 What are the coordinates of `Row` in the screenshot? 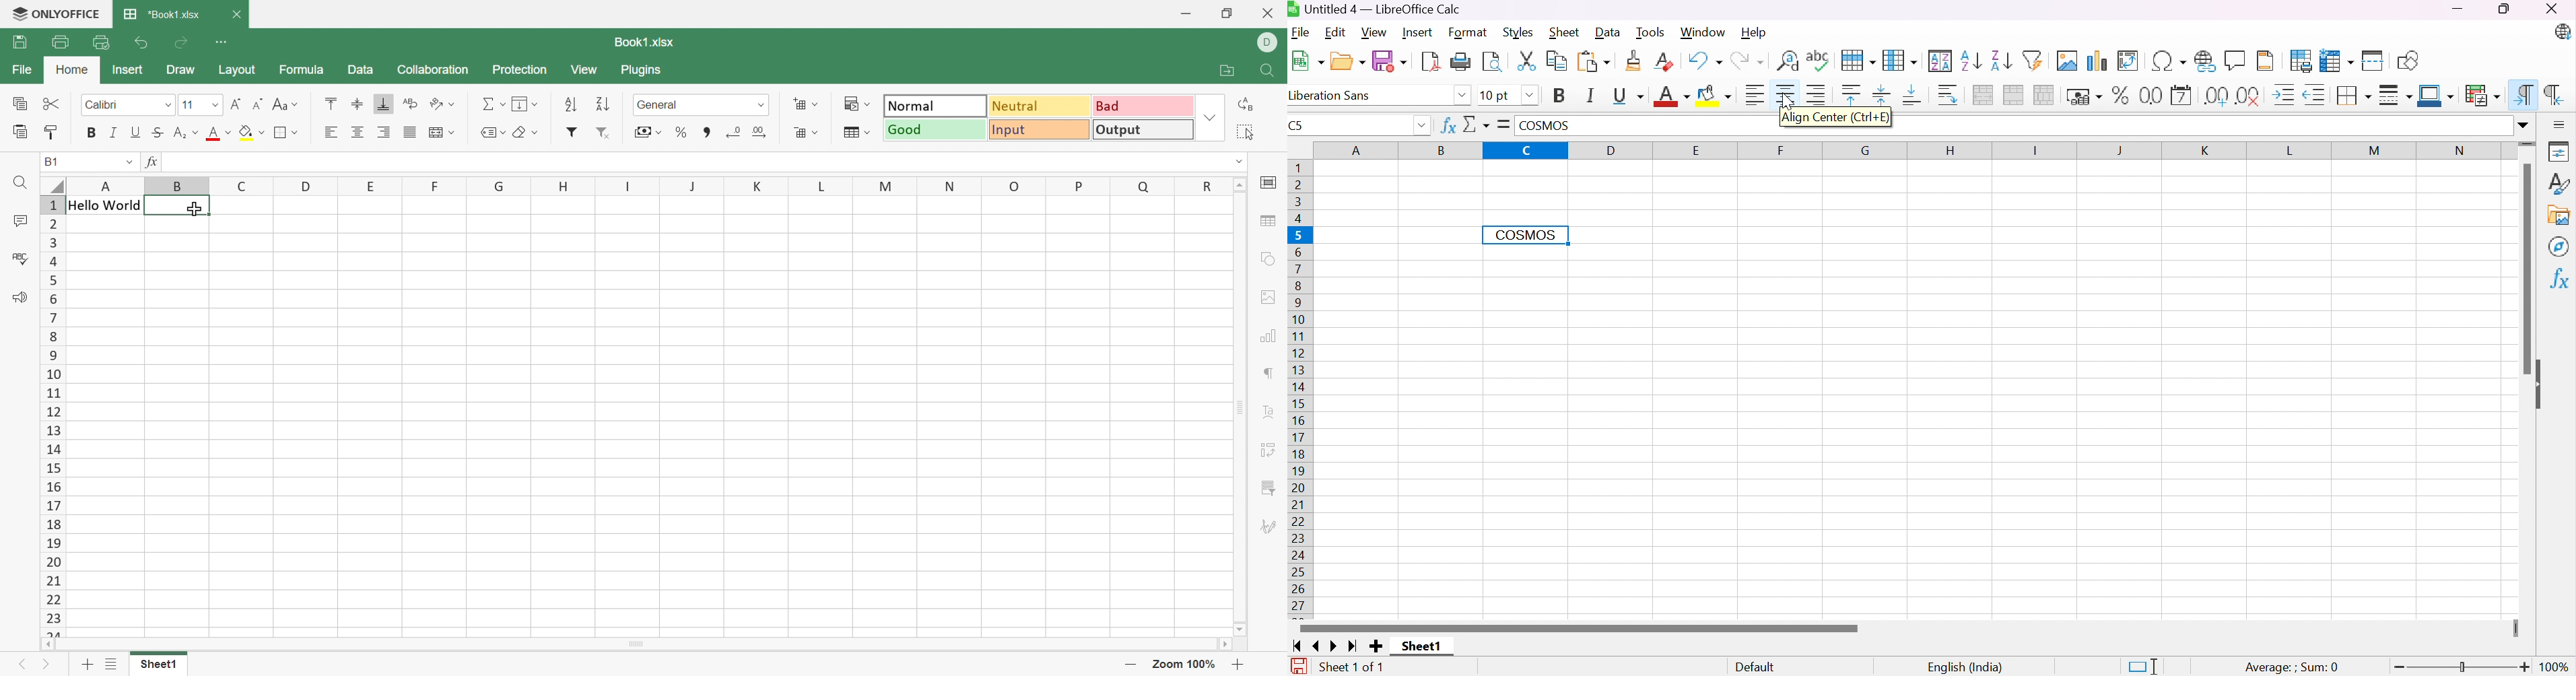 It's located at (1858, 57).